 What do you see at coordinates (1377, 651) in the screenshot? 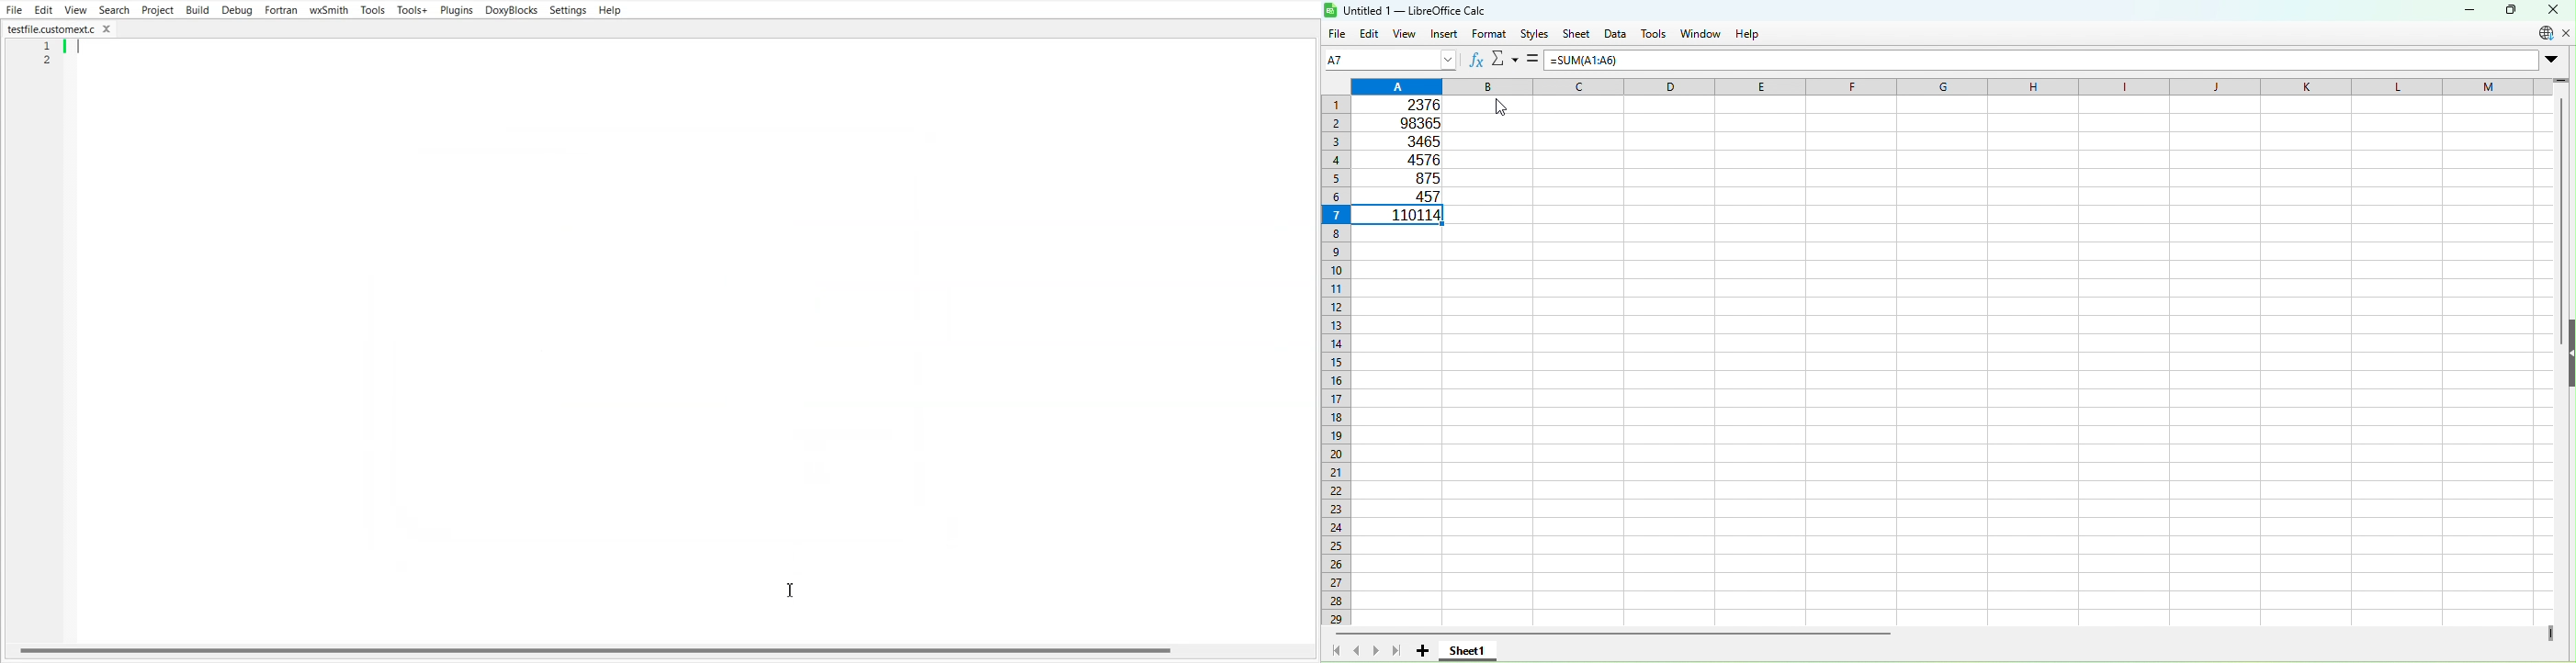
I see `Scroll to next sheet` at bounding box center [1377, 651].